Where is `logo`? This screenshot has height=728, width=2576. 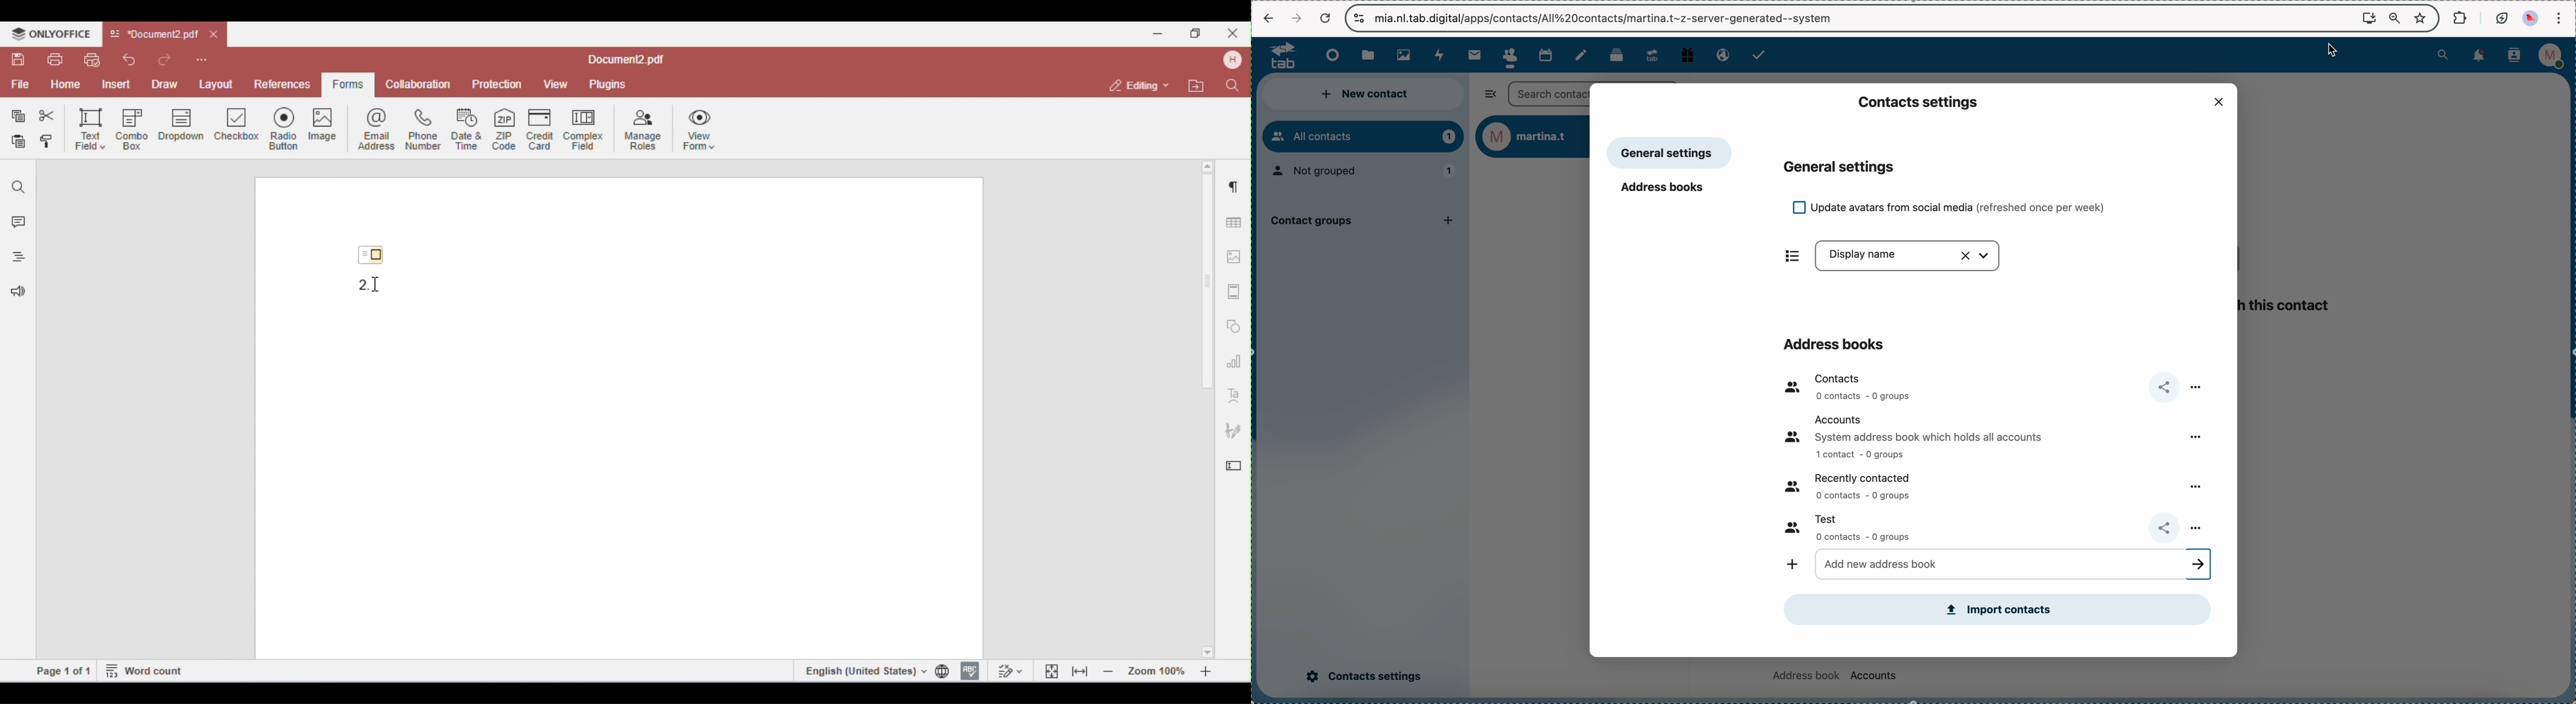
logo is located at coordinates (1277, 55).